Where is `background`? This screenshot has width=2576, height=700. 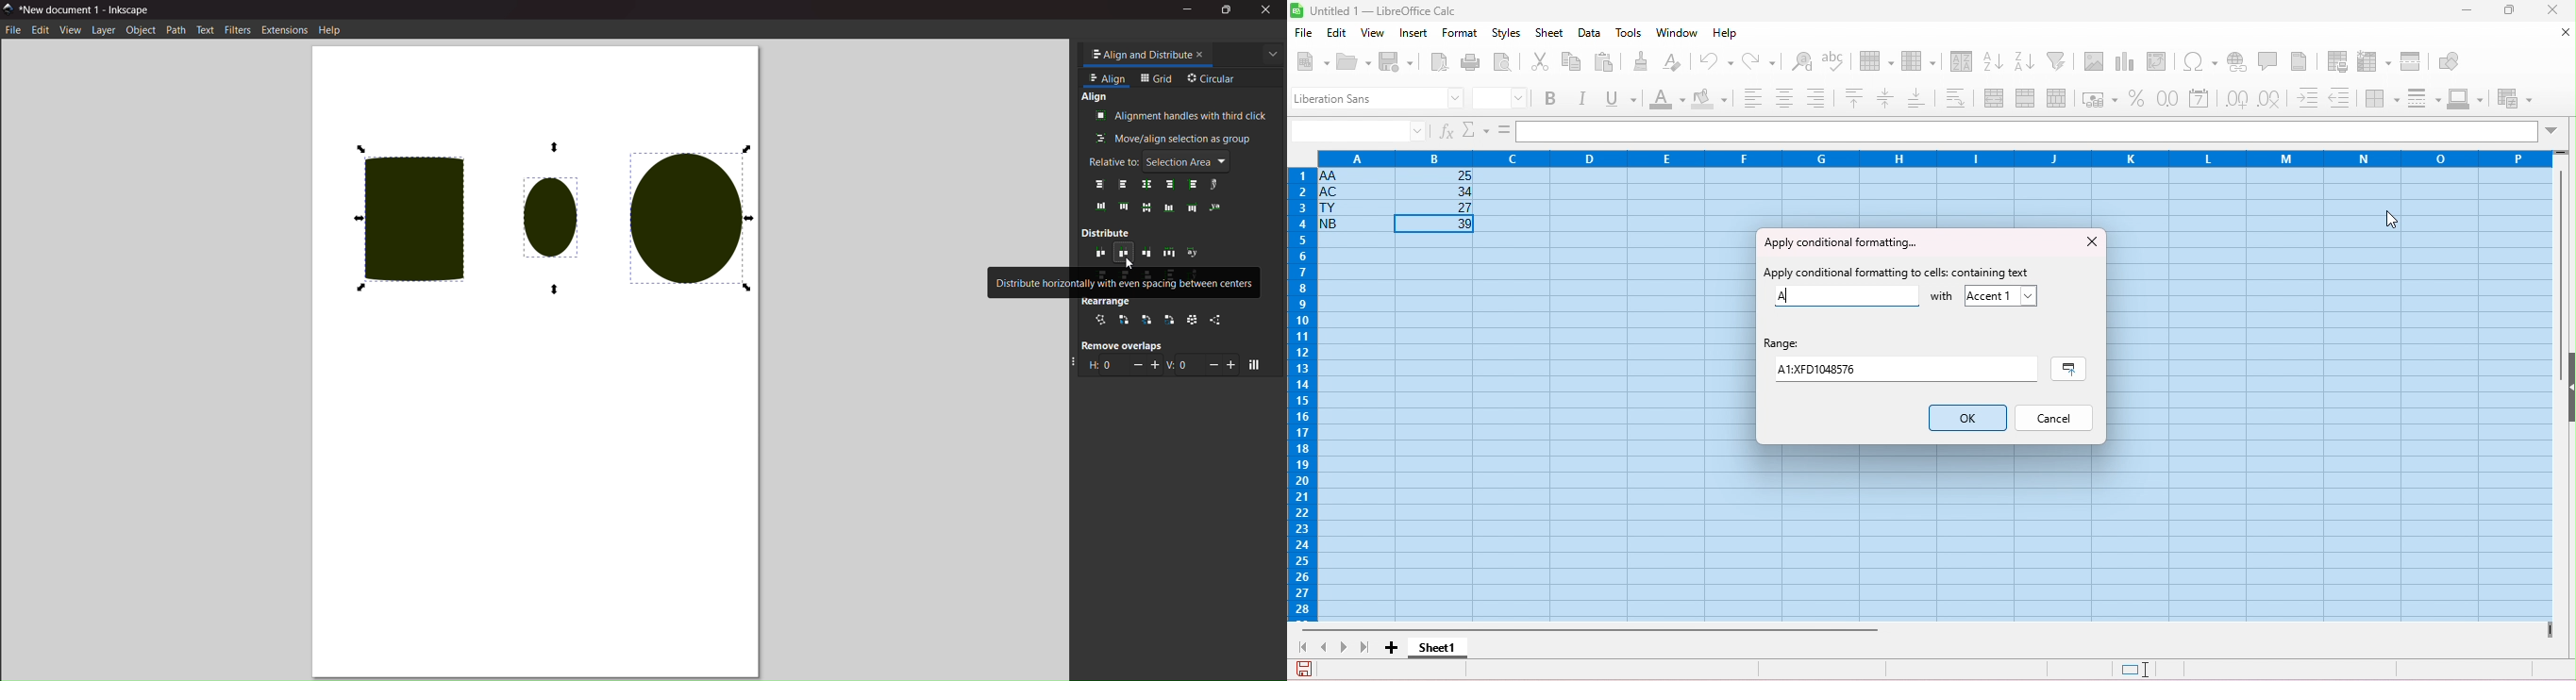
background is located at coordinates (1711, 100).